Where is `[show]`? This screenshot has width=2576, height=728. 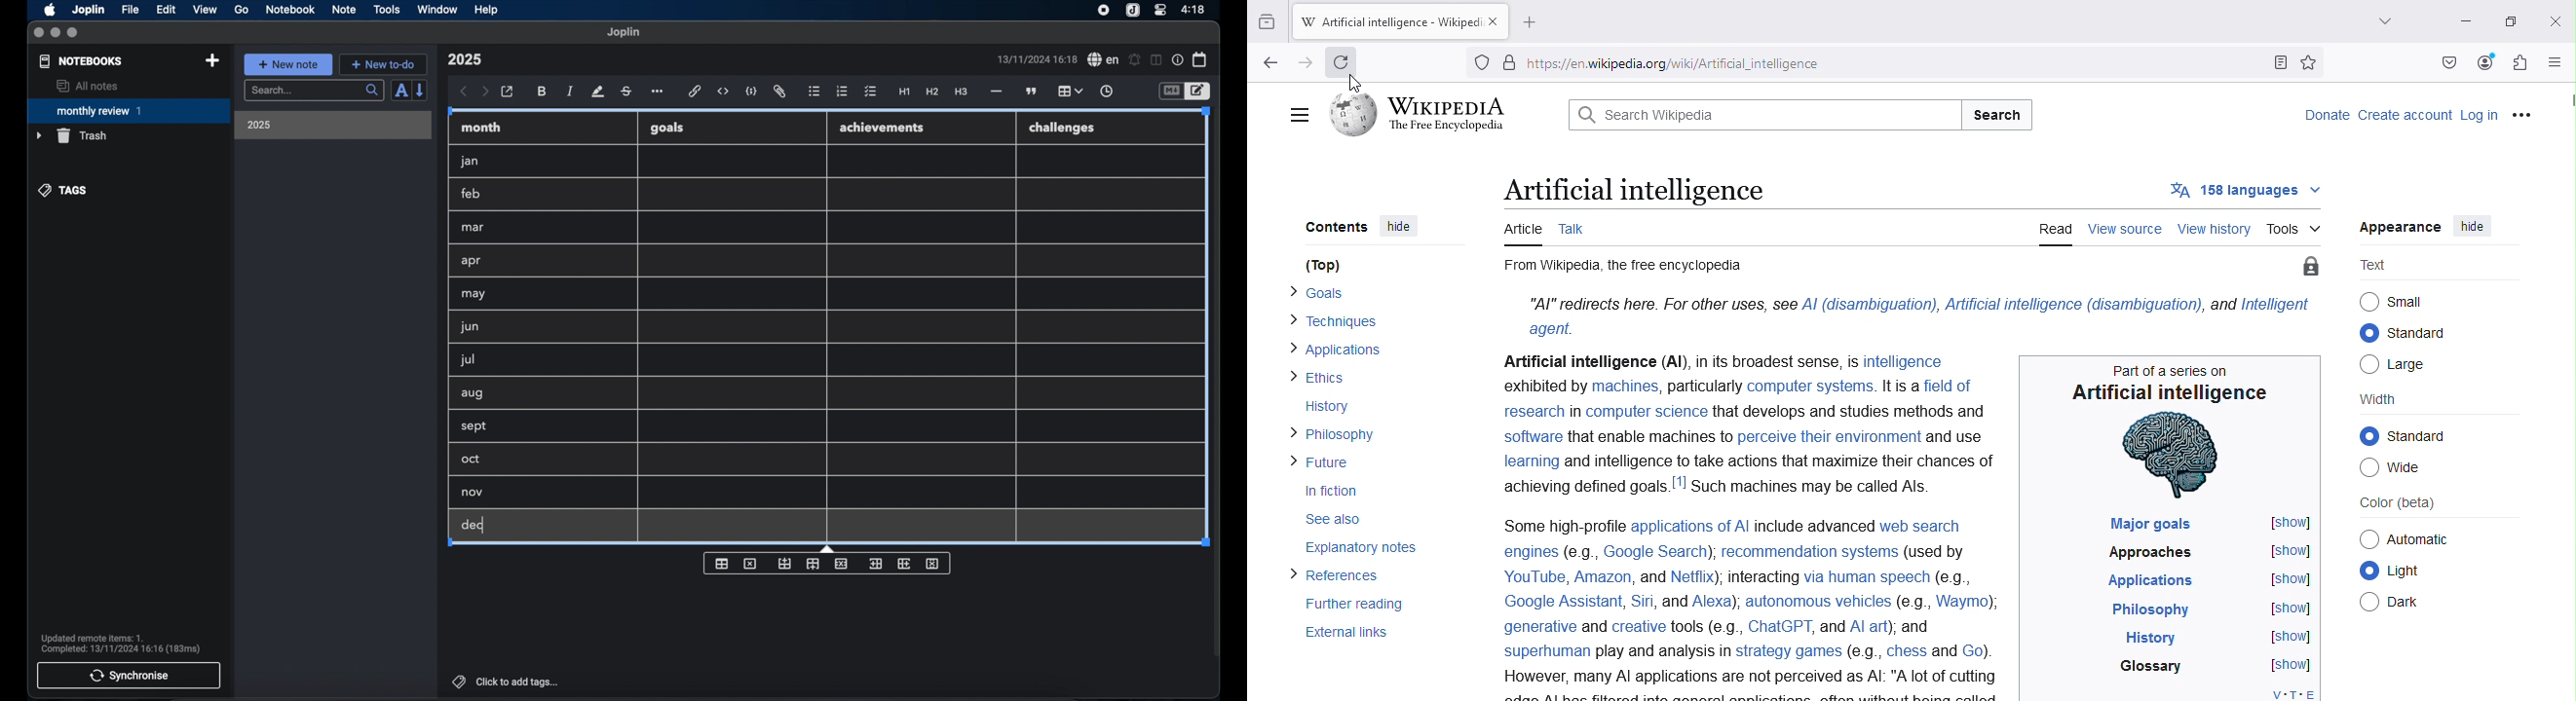
[show] is located at coordinates (2288, 666).